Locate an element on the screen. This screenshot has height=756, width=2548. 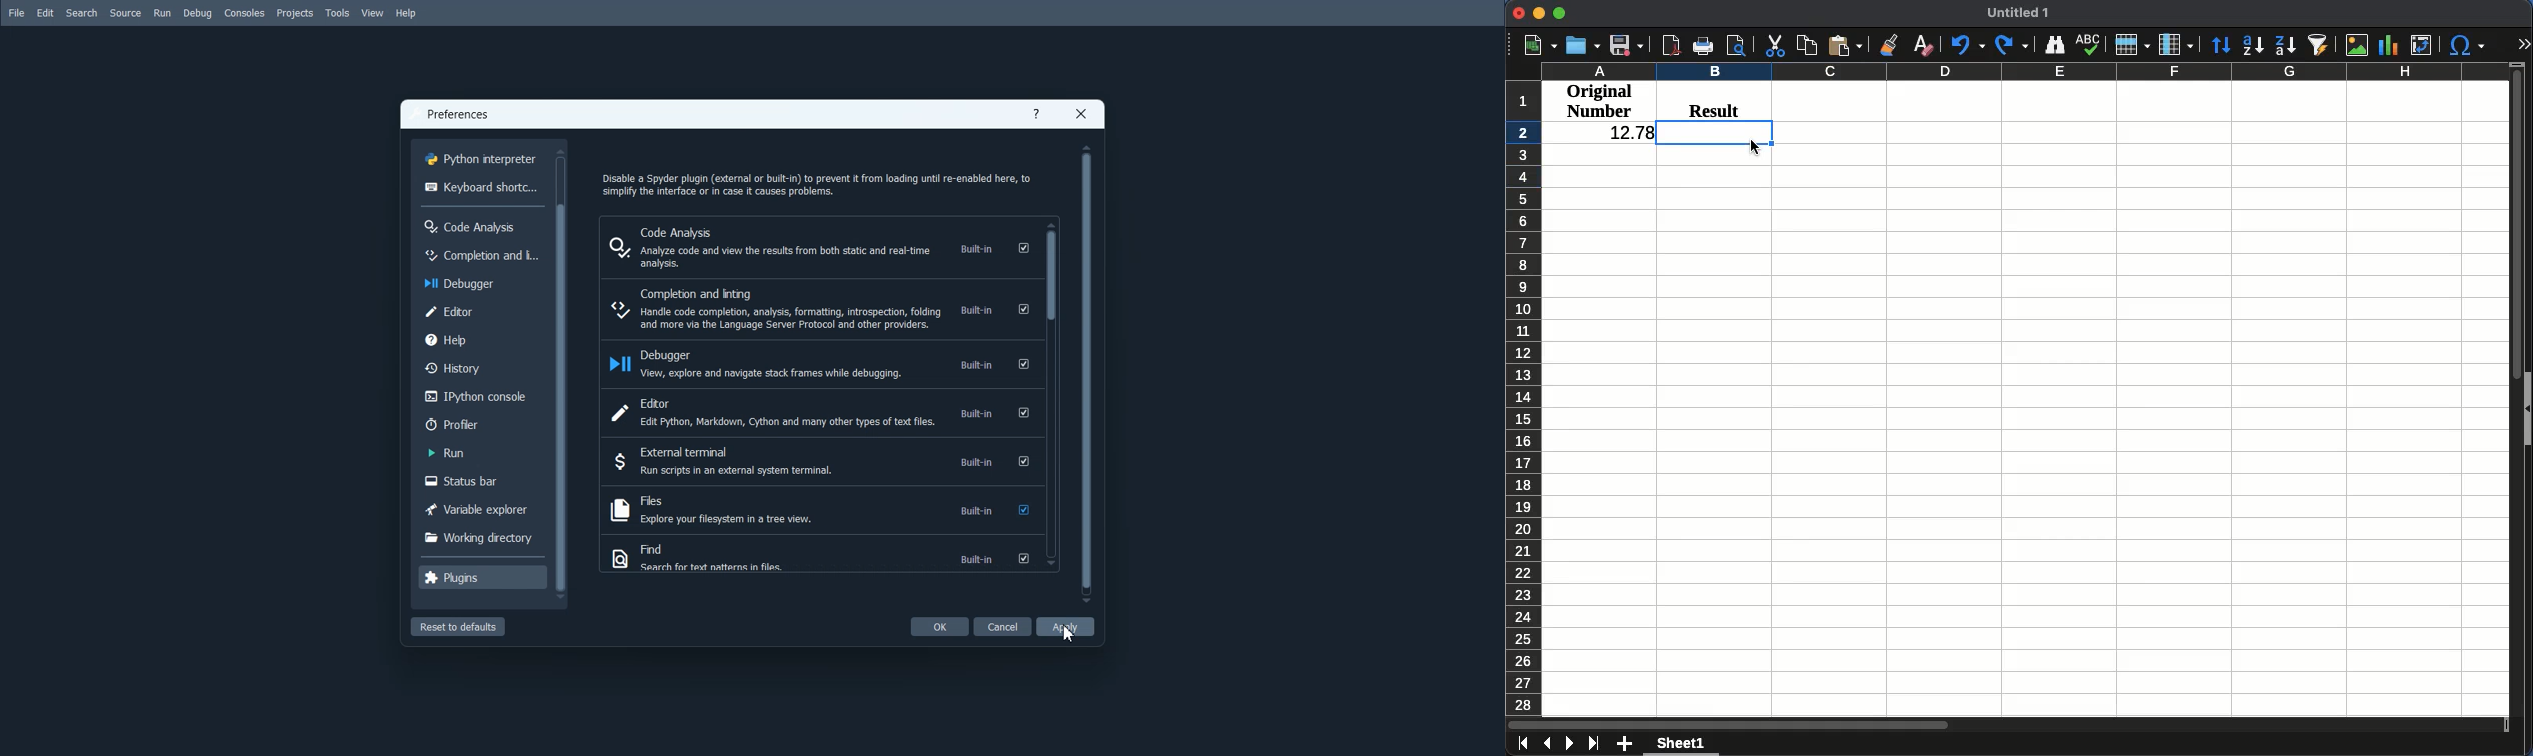
show is located at coordinates (2527, 413).